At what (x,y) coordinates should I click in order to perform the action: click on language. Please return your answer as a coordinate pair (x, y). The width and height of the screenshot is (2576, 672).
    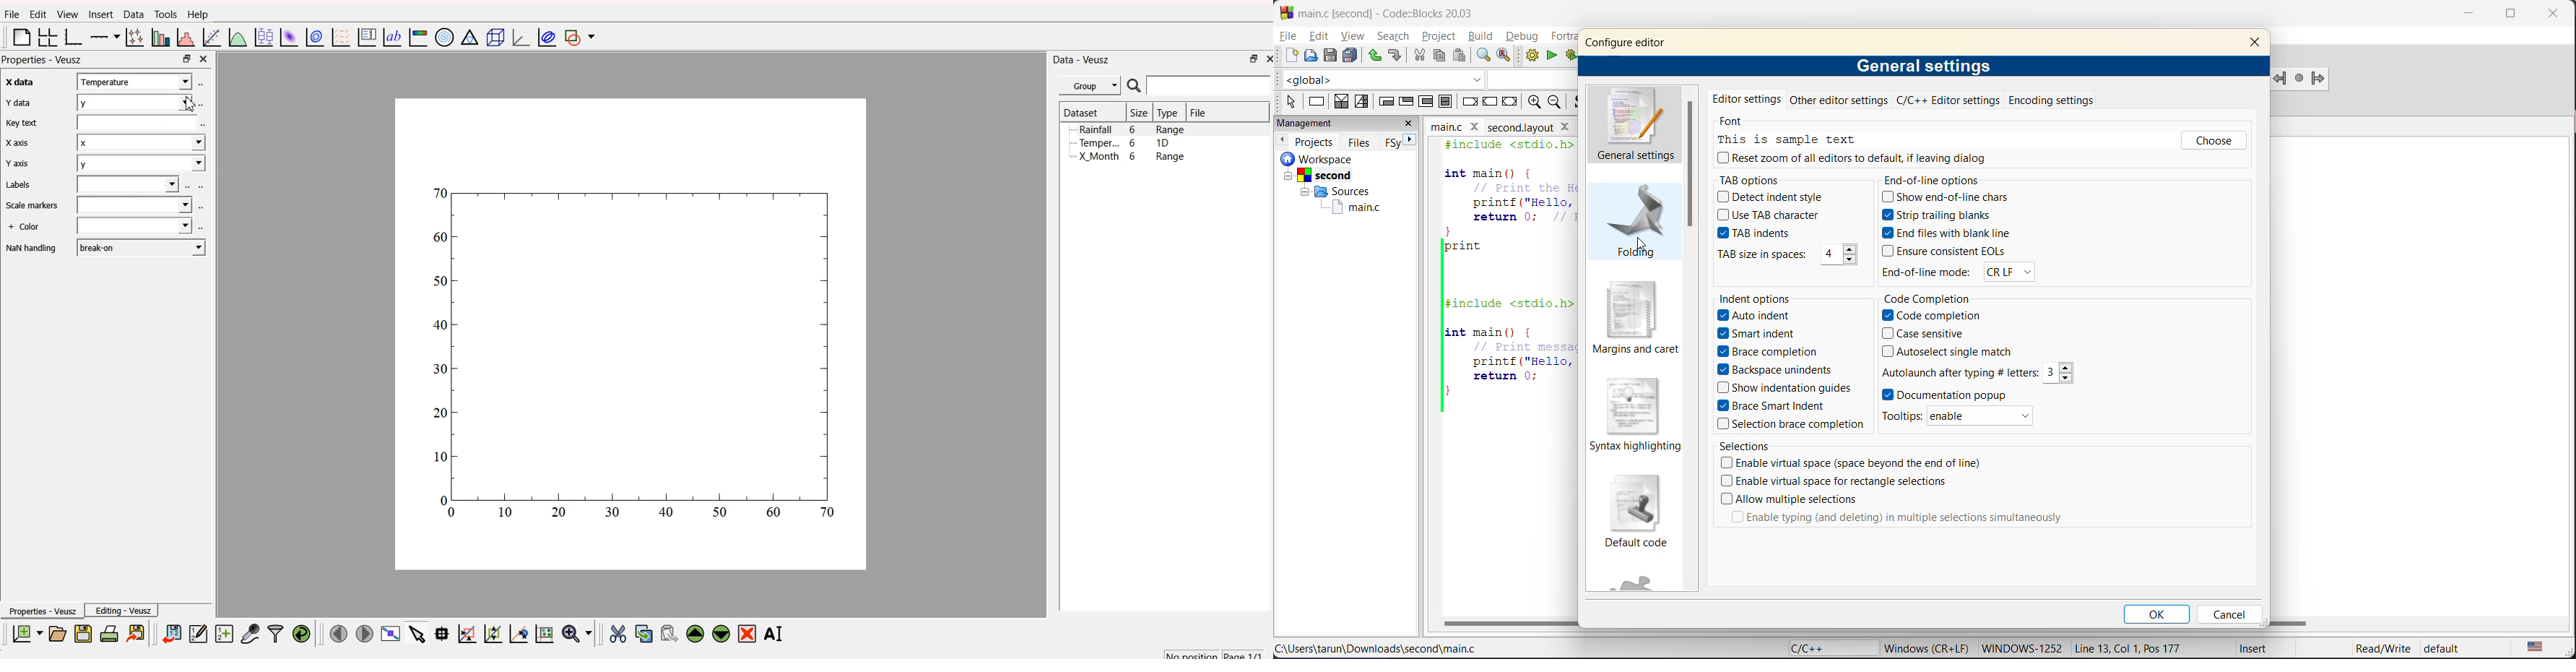
    Looking at the image, I should click on (1826, 649).